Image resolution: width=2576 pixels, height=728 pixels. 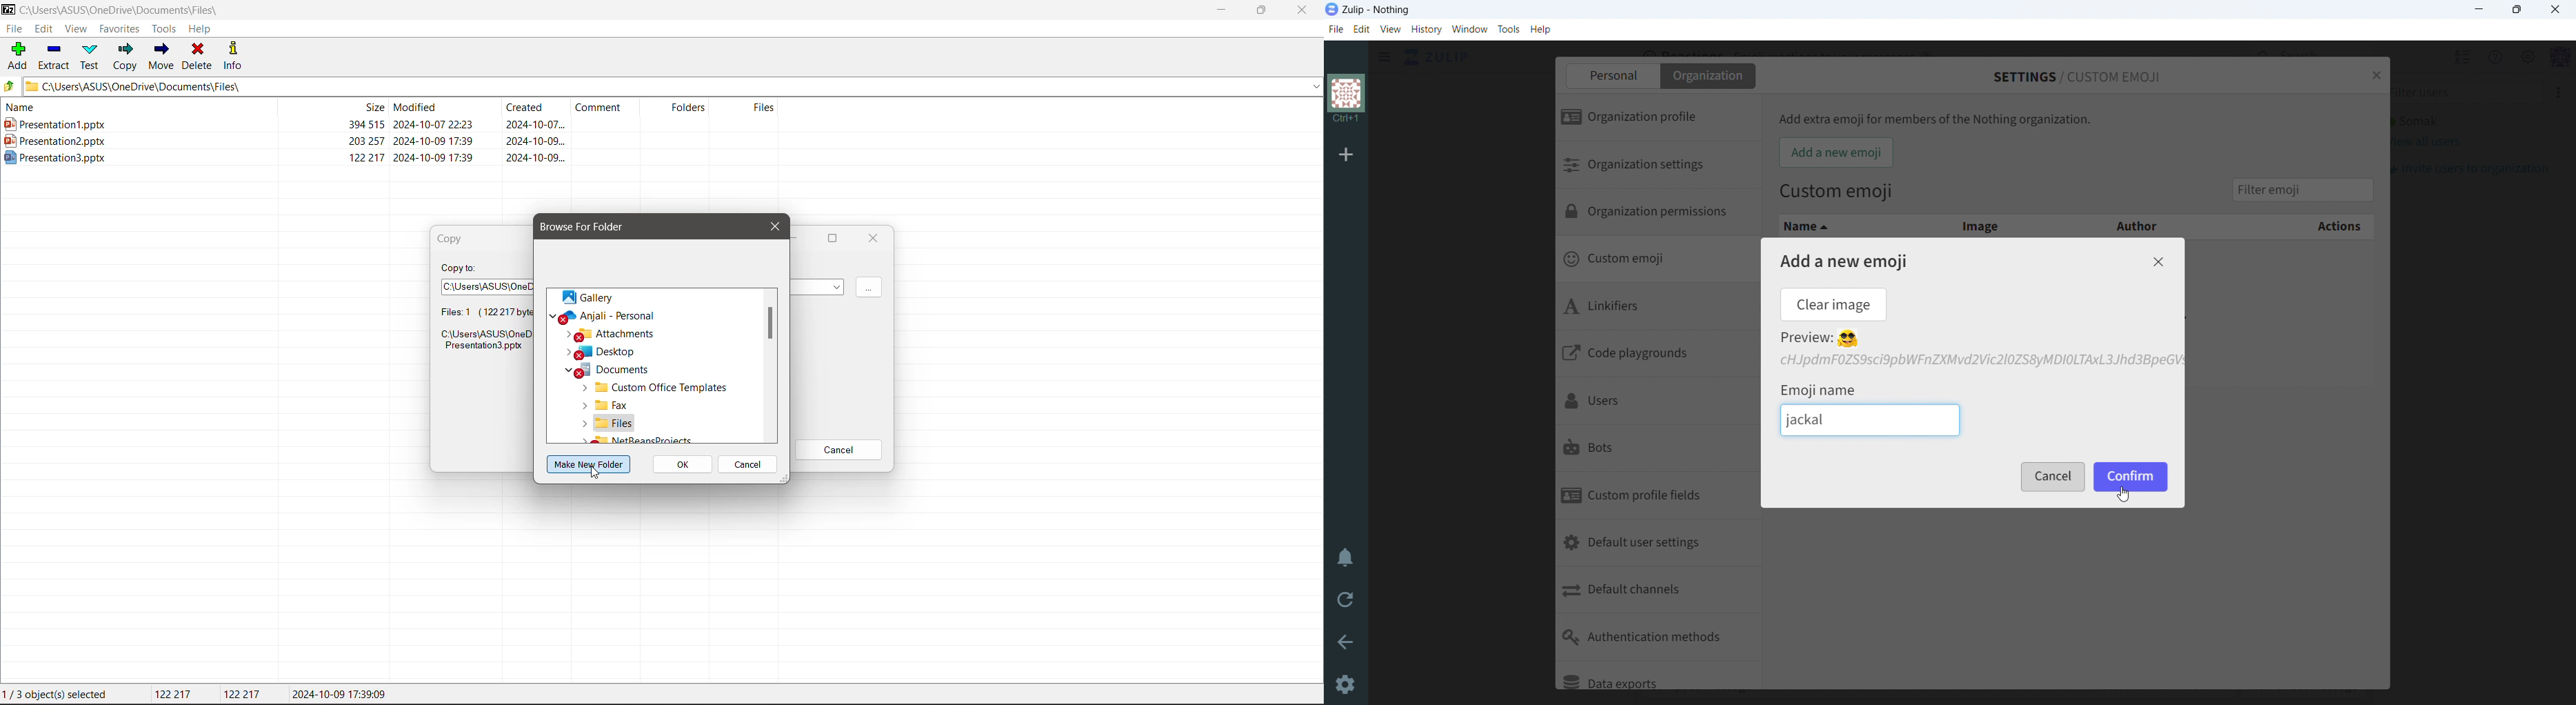 I want to click on Test, so click(x=91, y=57).